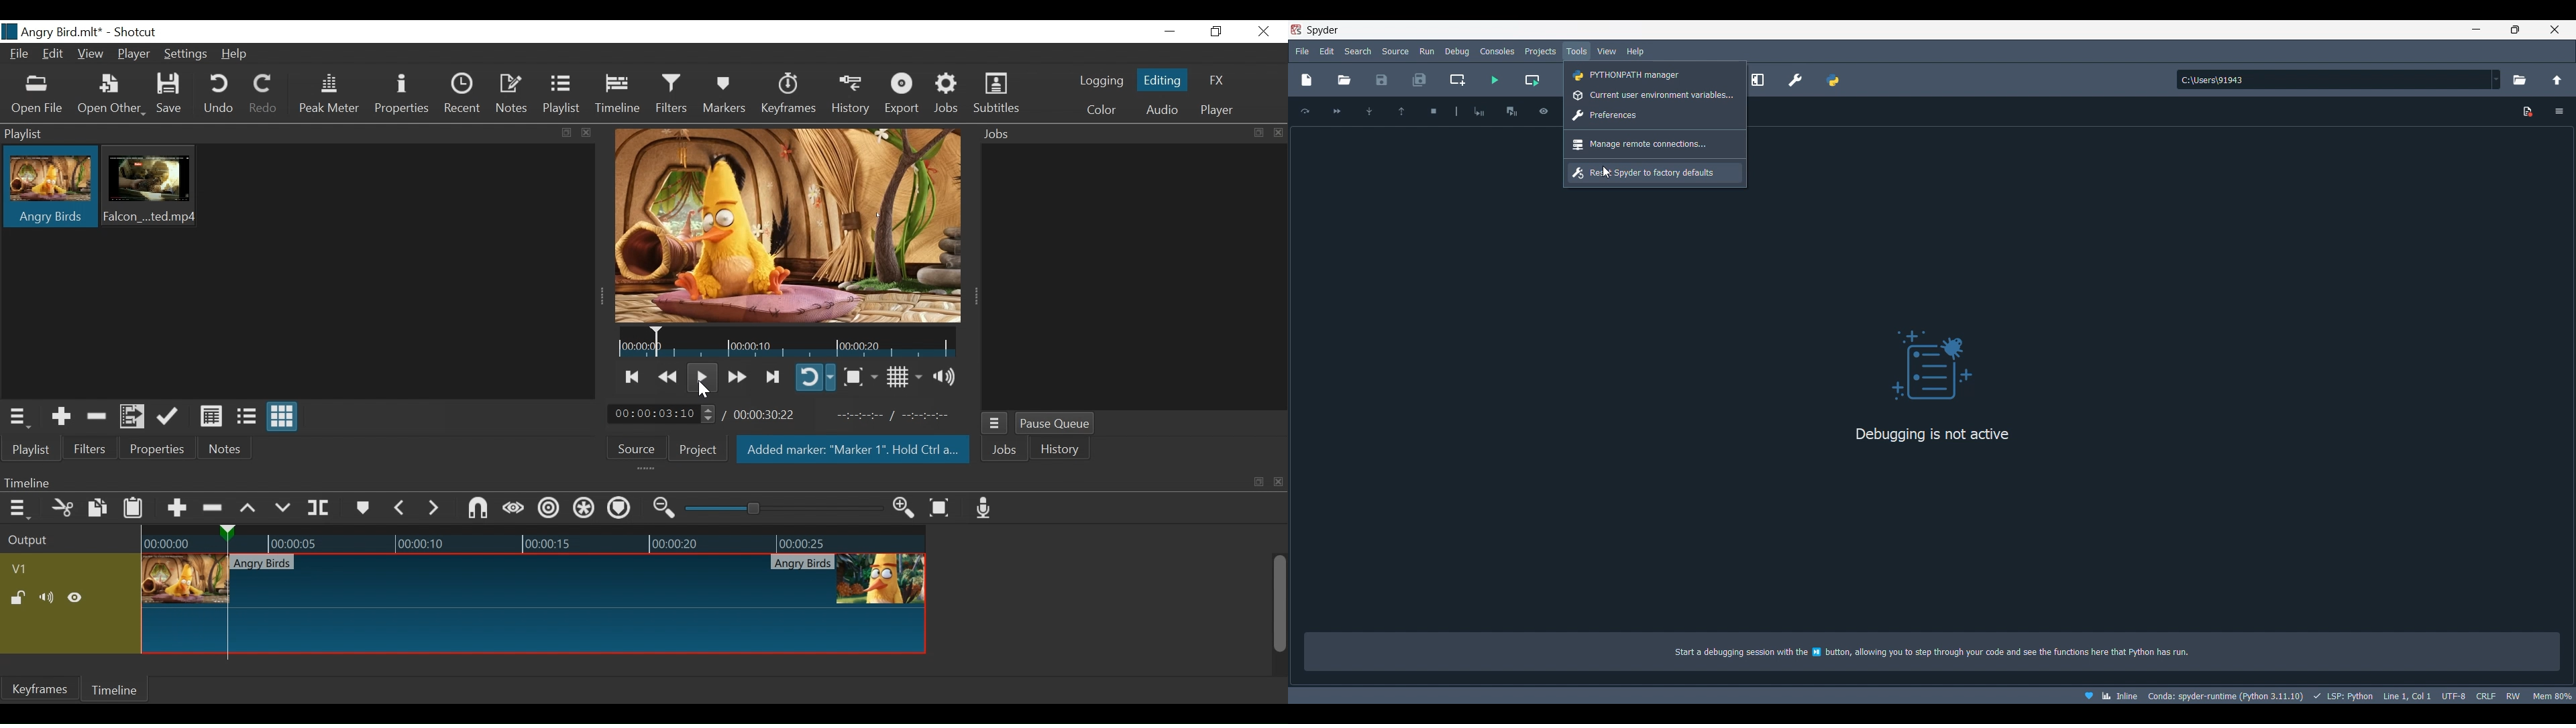 This screenshot has height=728, width=2576. What do you see at coordinates (853, 448) in the screenshot?
I see `Added marker` at bounding box center [853, 448].